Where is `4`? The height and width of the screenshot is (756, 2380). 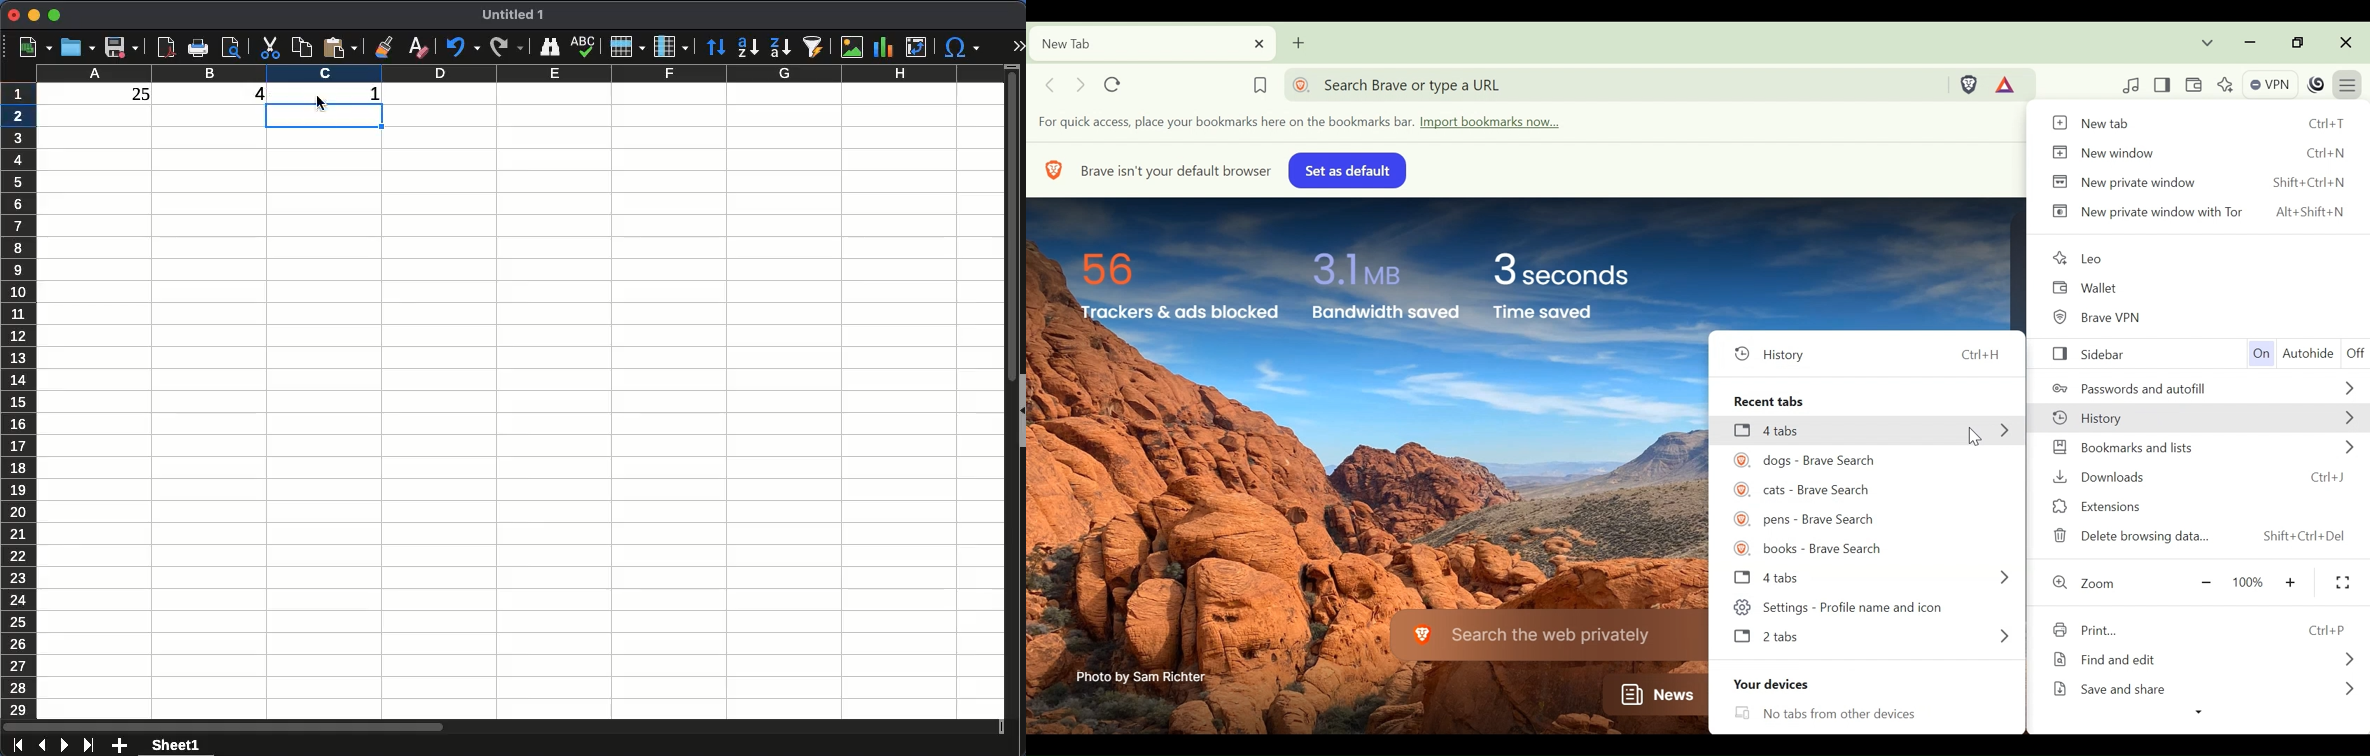 4 is located at coordinates (248, 95).